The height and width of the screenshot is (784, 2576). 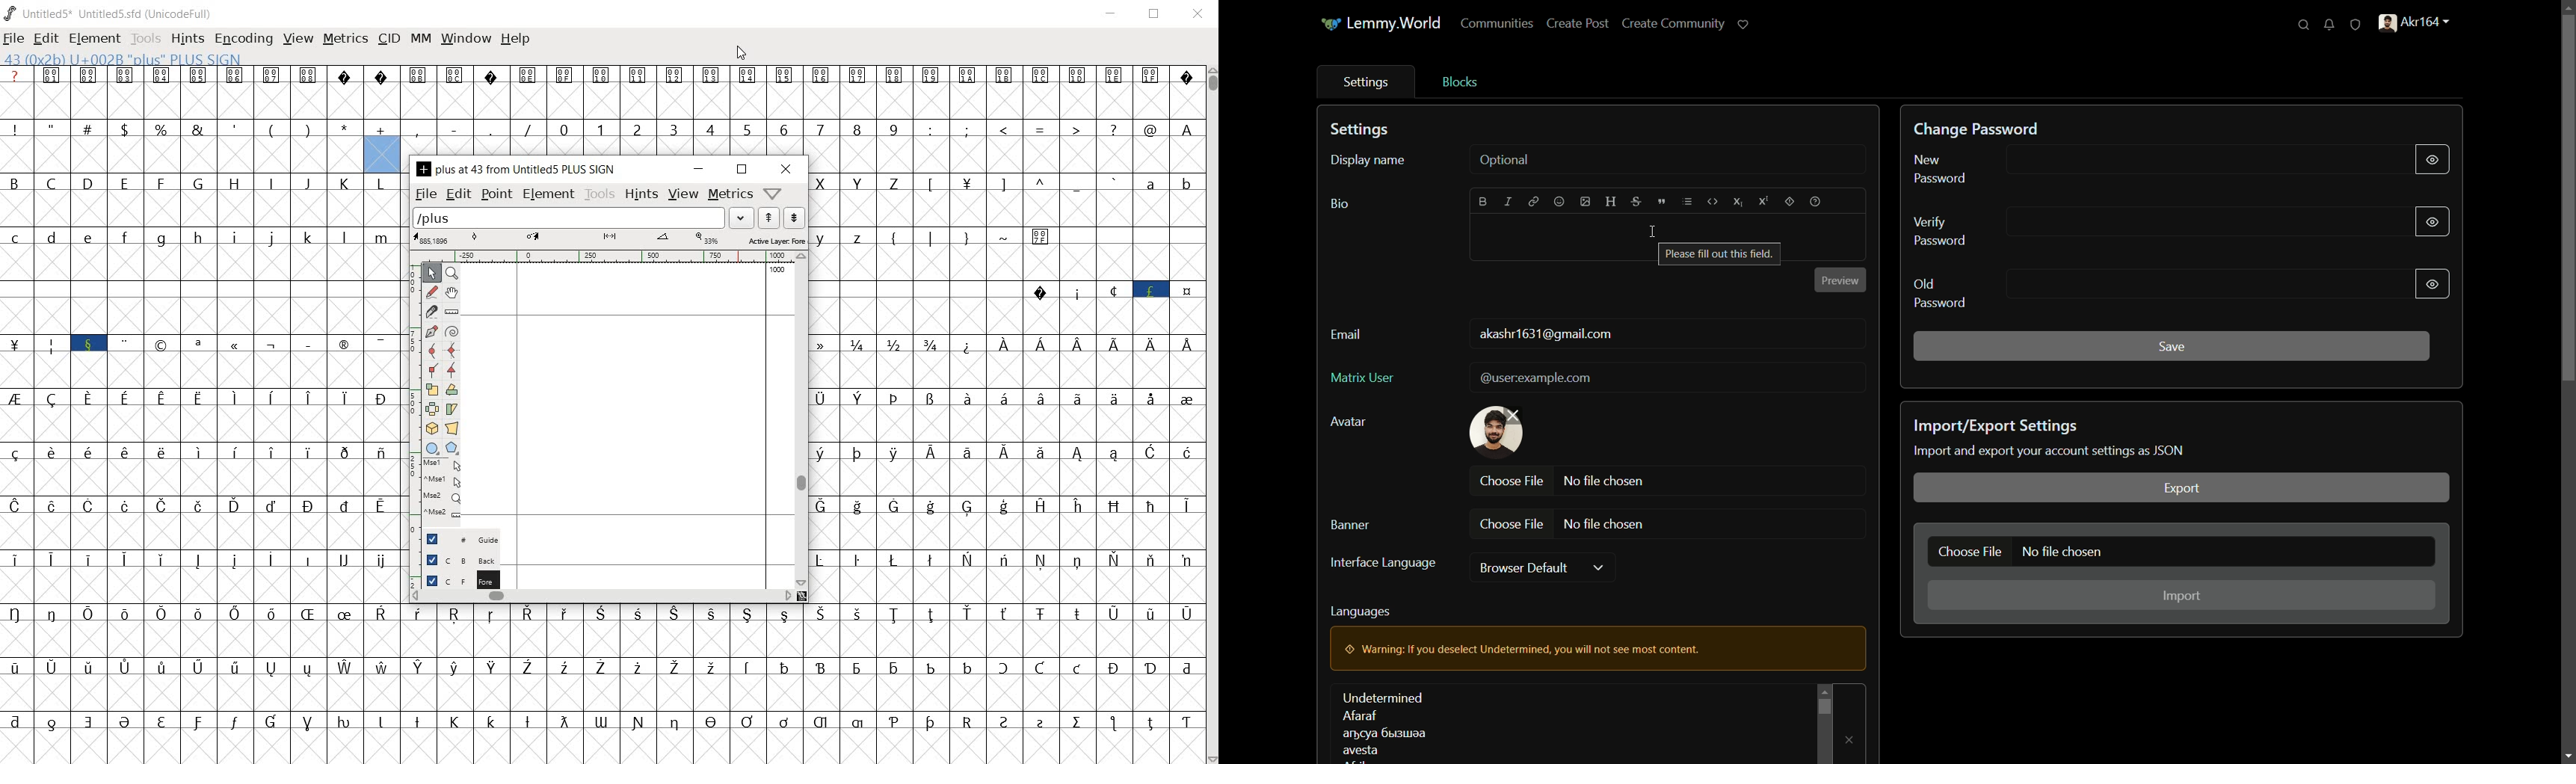 I want to click on oK, so click(x=969, y=361).